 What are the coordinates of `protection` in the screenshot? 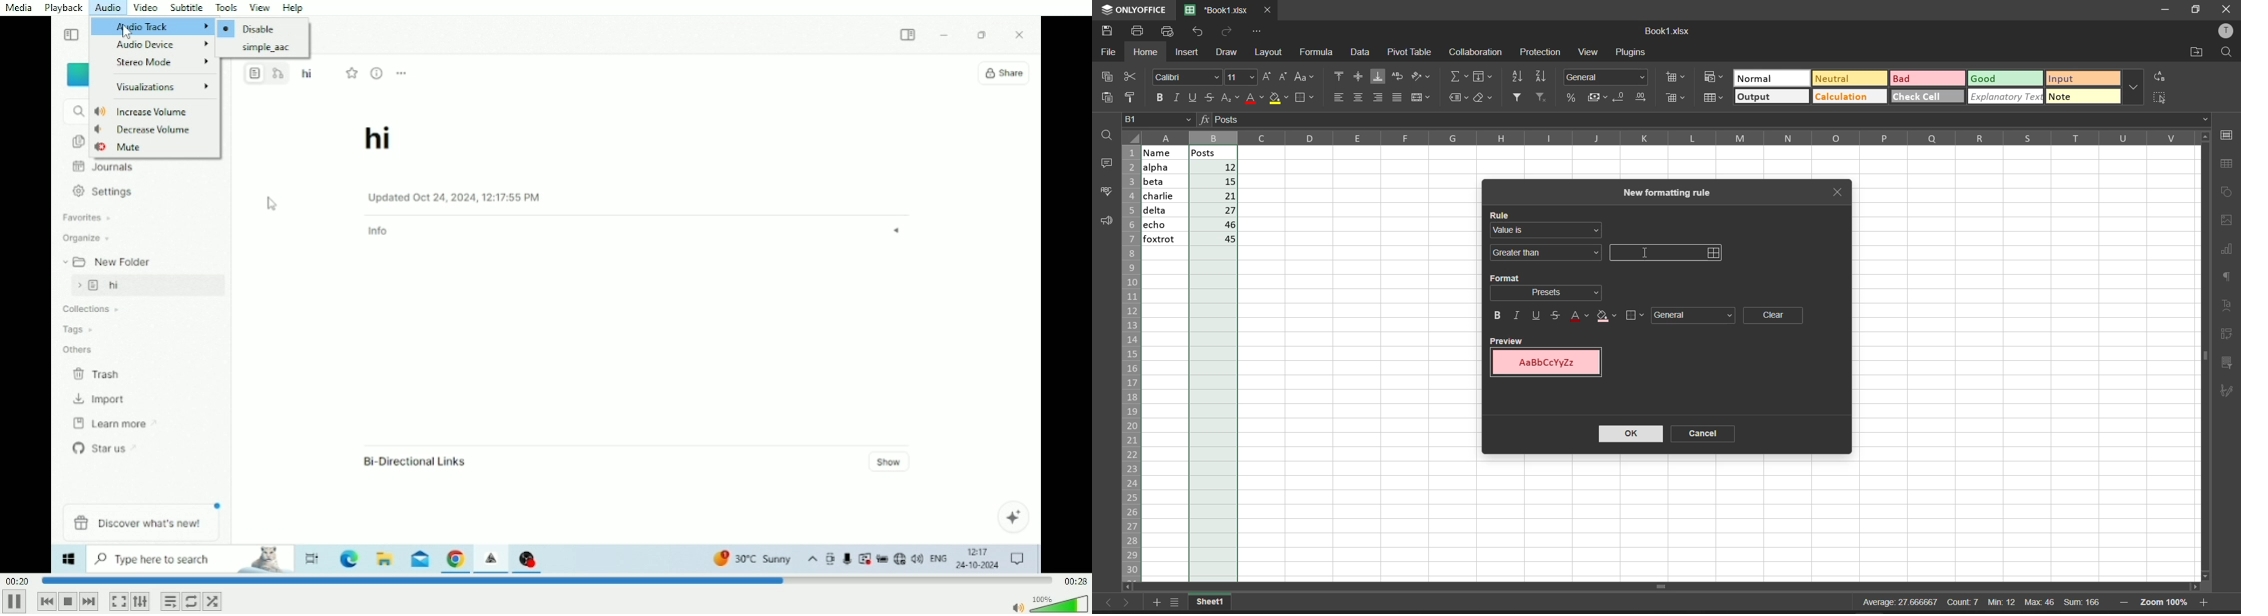 It's located at (1541, 51).